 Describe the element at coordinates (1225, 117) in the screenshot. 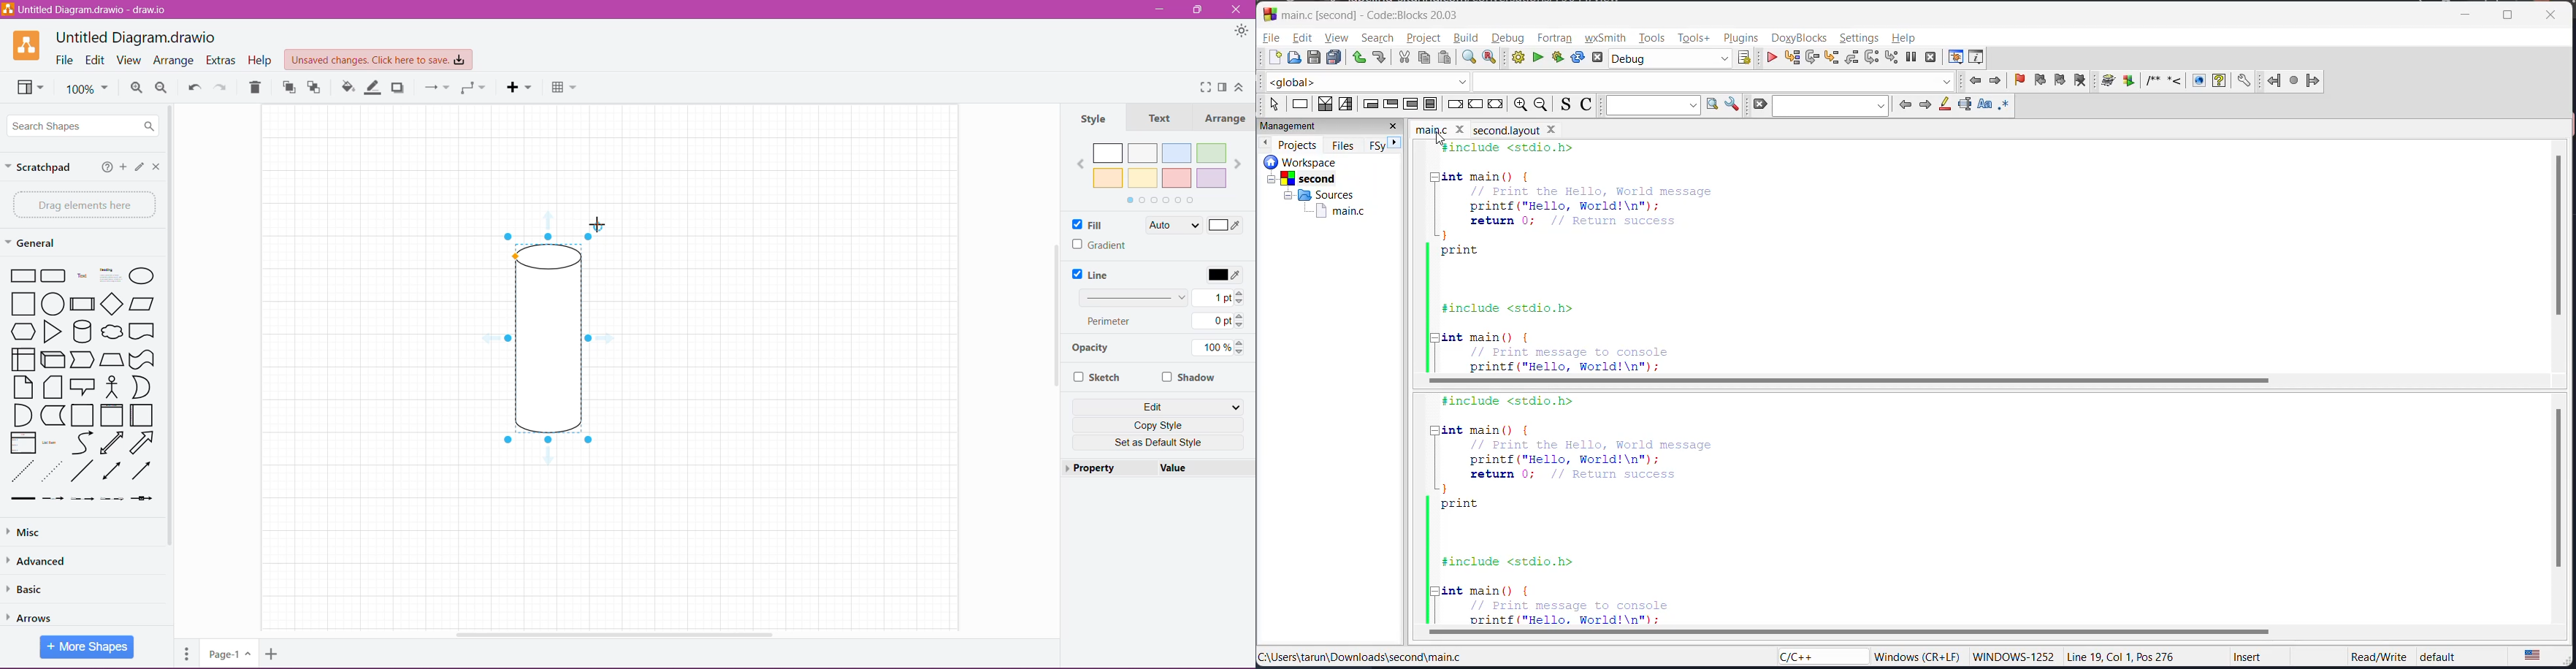

I see `Arrange` at that location.